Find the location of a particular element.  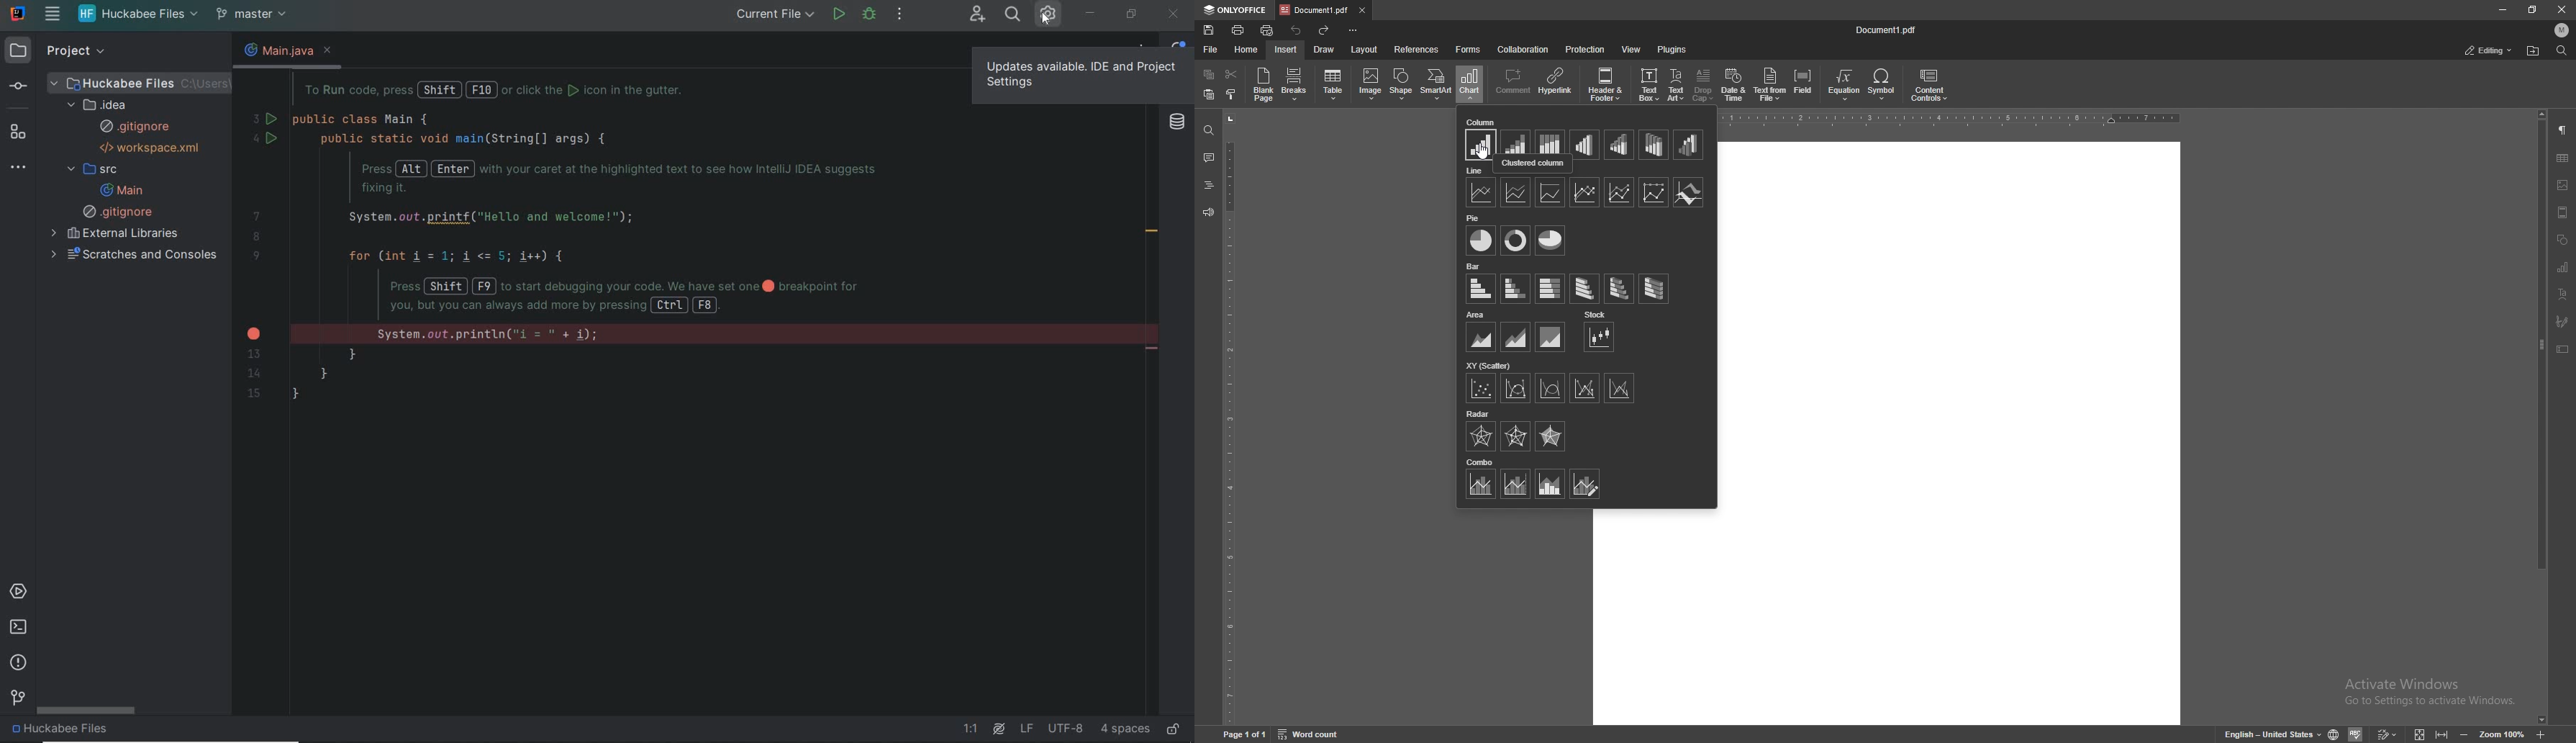

doughnut is located at coordinates (1516, 240).